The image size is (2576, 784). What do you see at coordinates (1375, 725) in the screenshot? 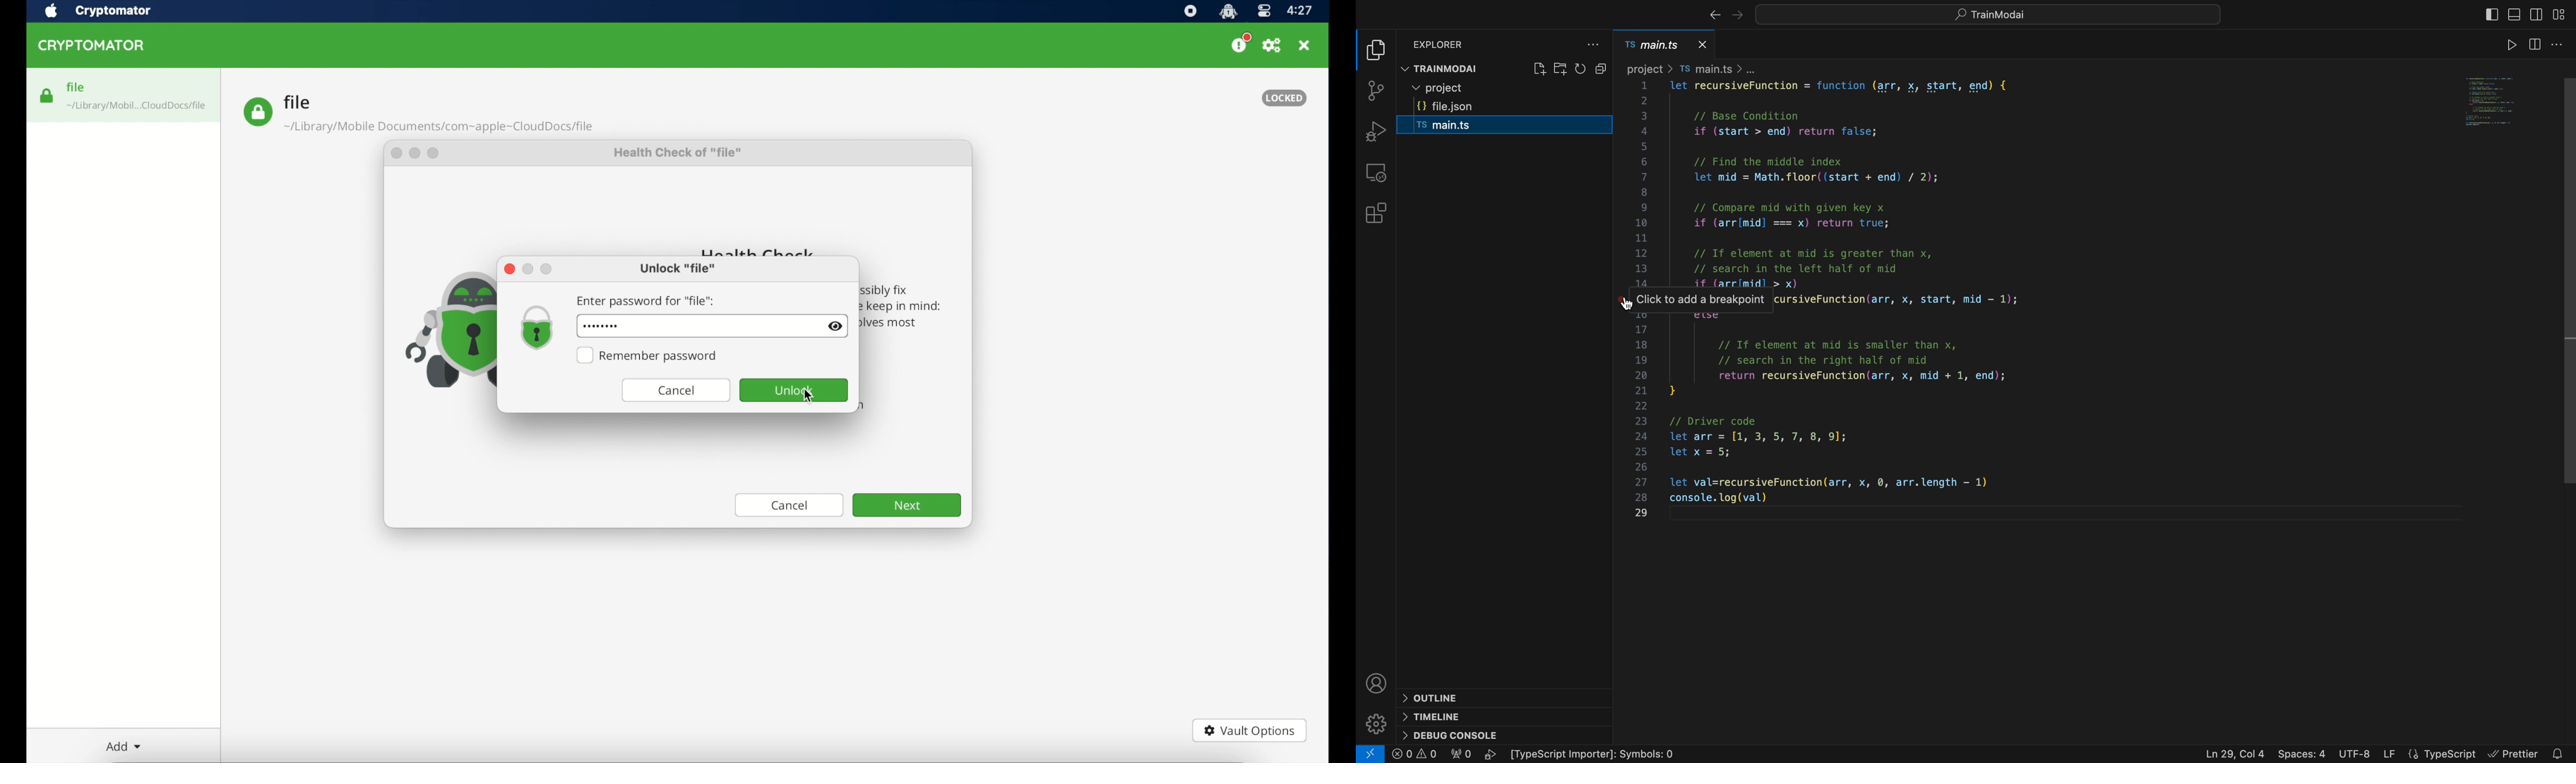
I see `settings` at bounding box center [1375, 725].